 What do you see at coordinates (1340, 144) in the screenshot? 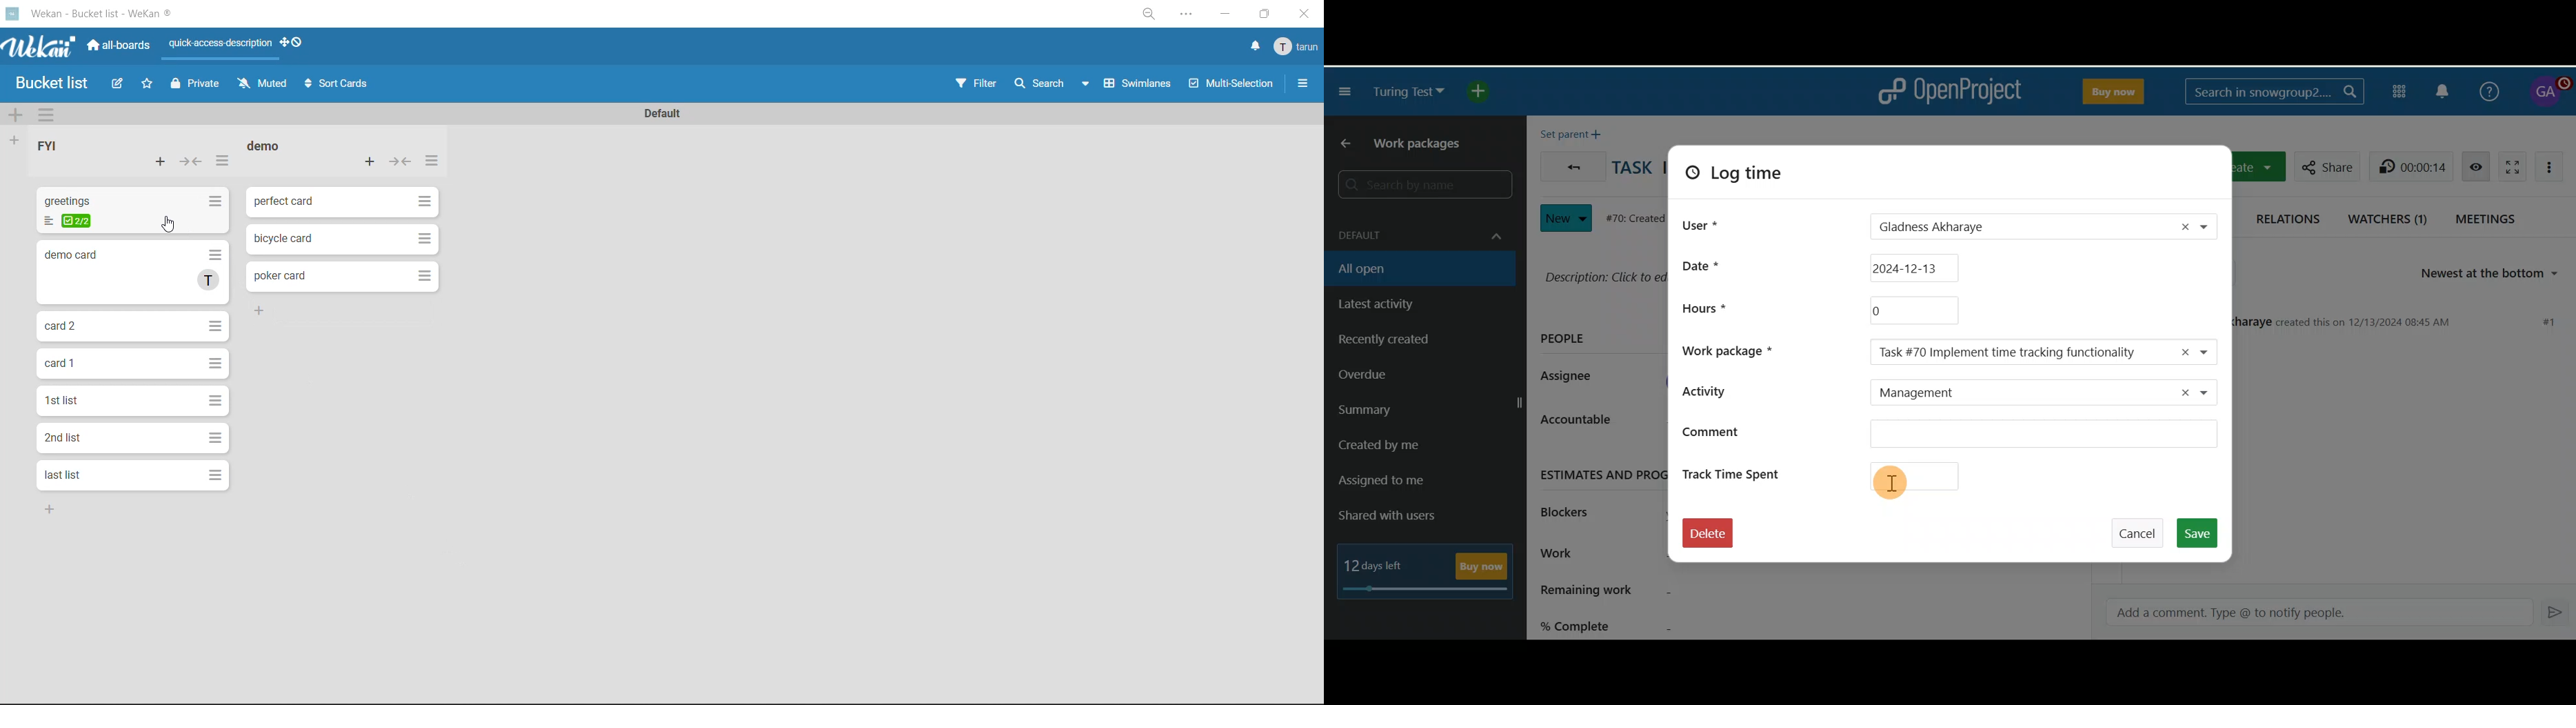
I see `Back` at bounding box center [1340, 144].